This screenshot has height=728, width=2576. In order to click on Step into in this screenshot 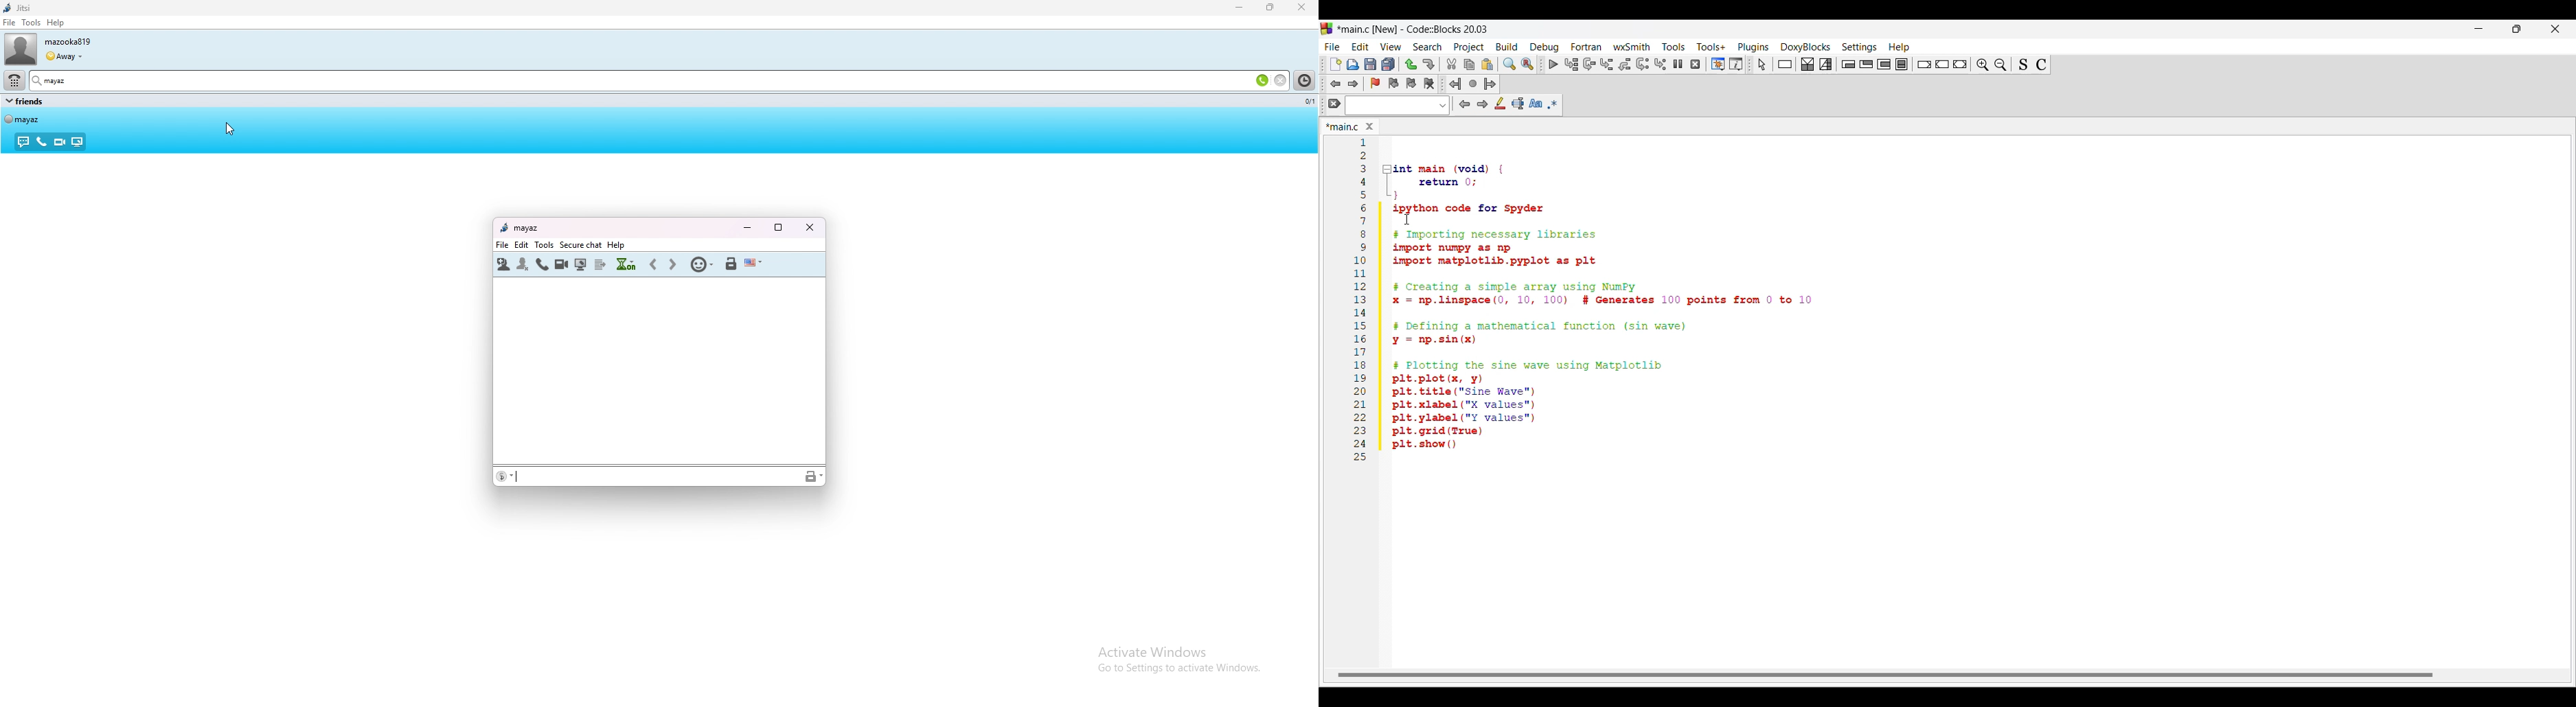, I will do `click(1607, 64)`.